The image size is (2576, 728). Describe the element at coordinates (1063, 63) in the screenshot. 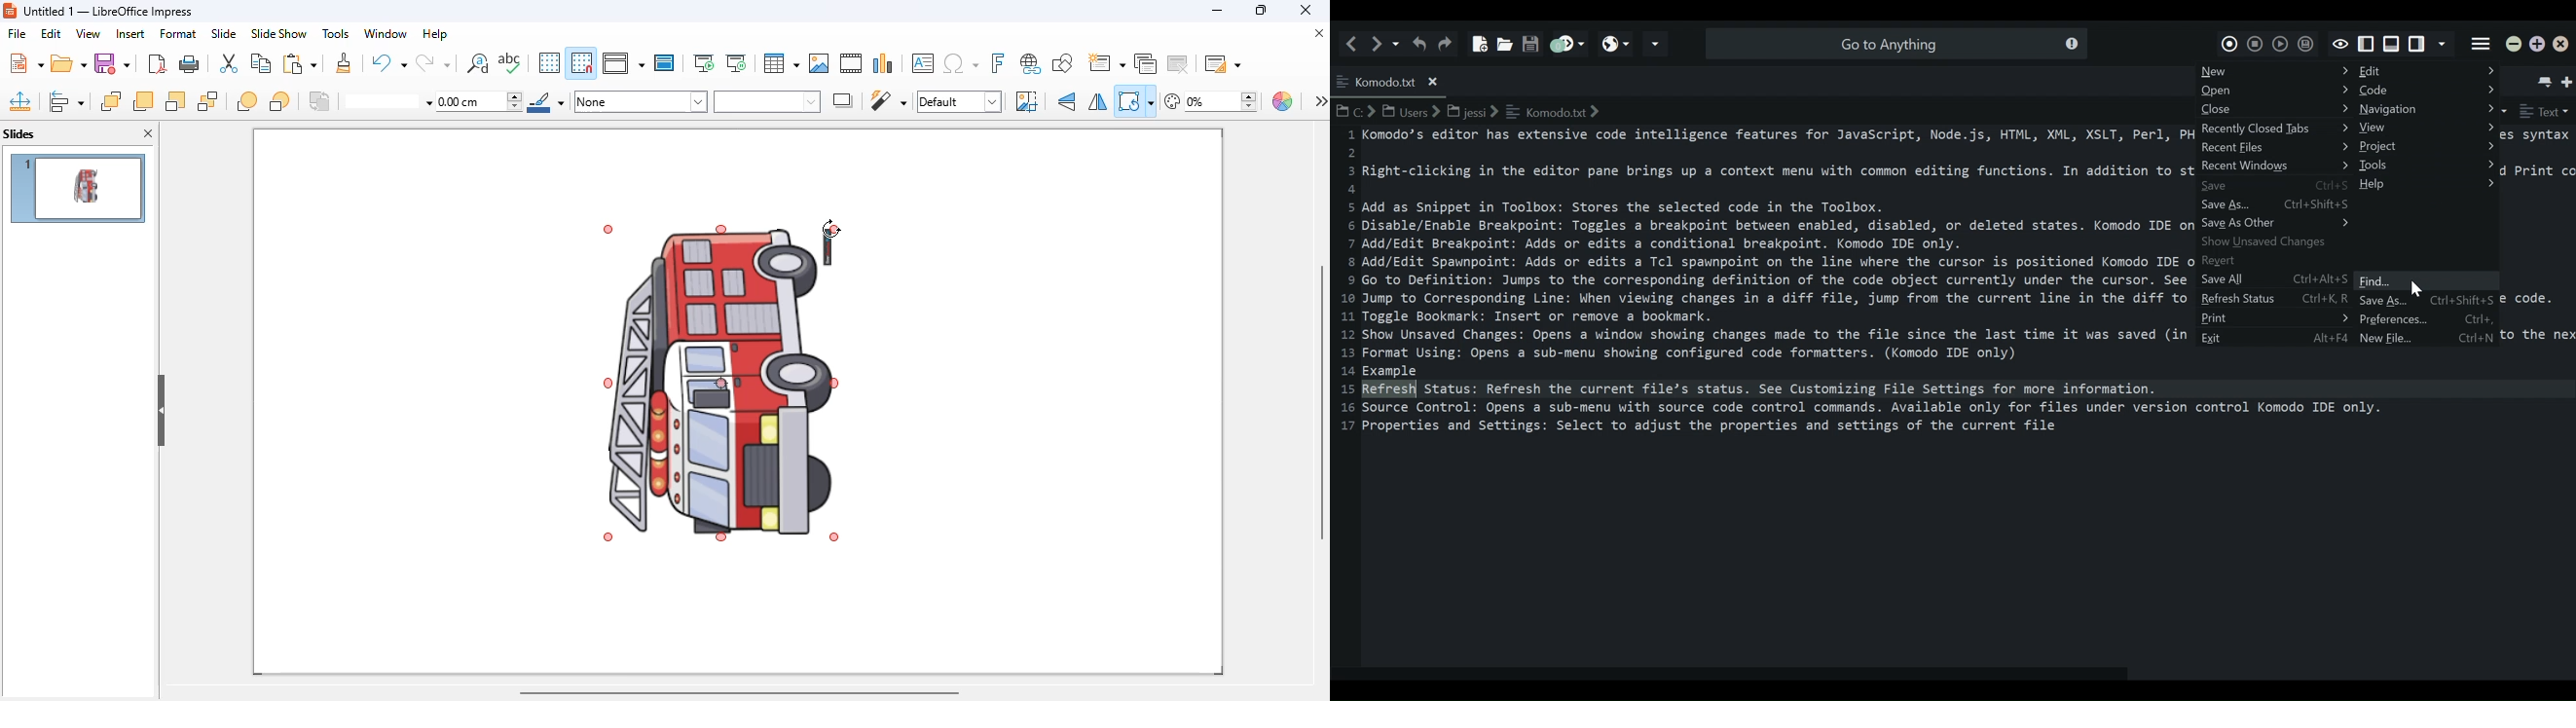

I see `show draw functions` at that location.